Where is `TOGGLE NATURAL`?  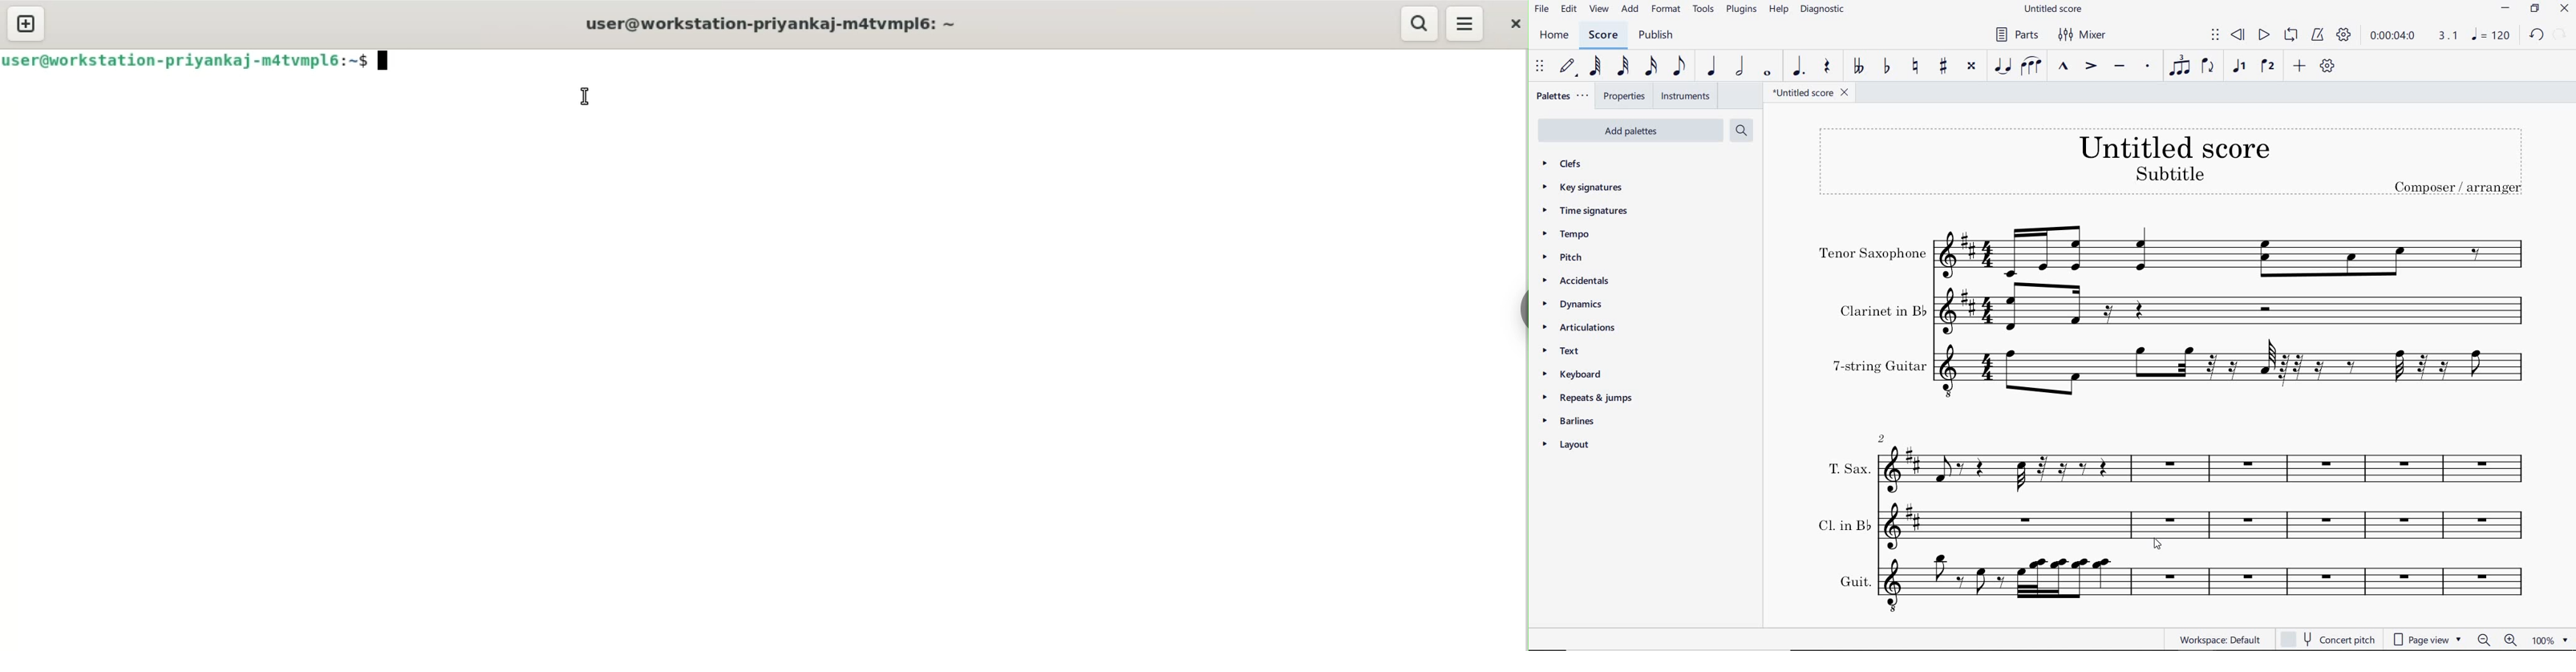
TOGGLE NATURAL is located at coordinates (1915, 67).